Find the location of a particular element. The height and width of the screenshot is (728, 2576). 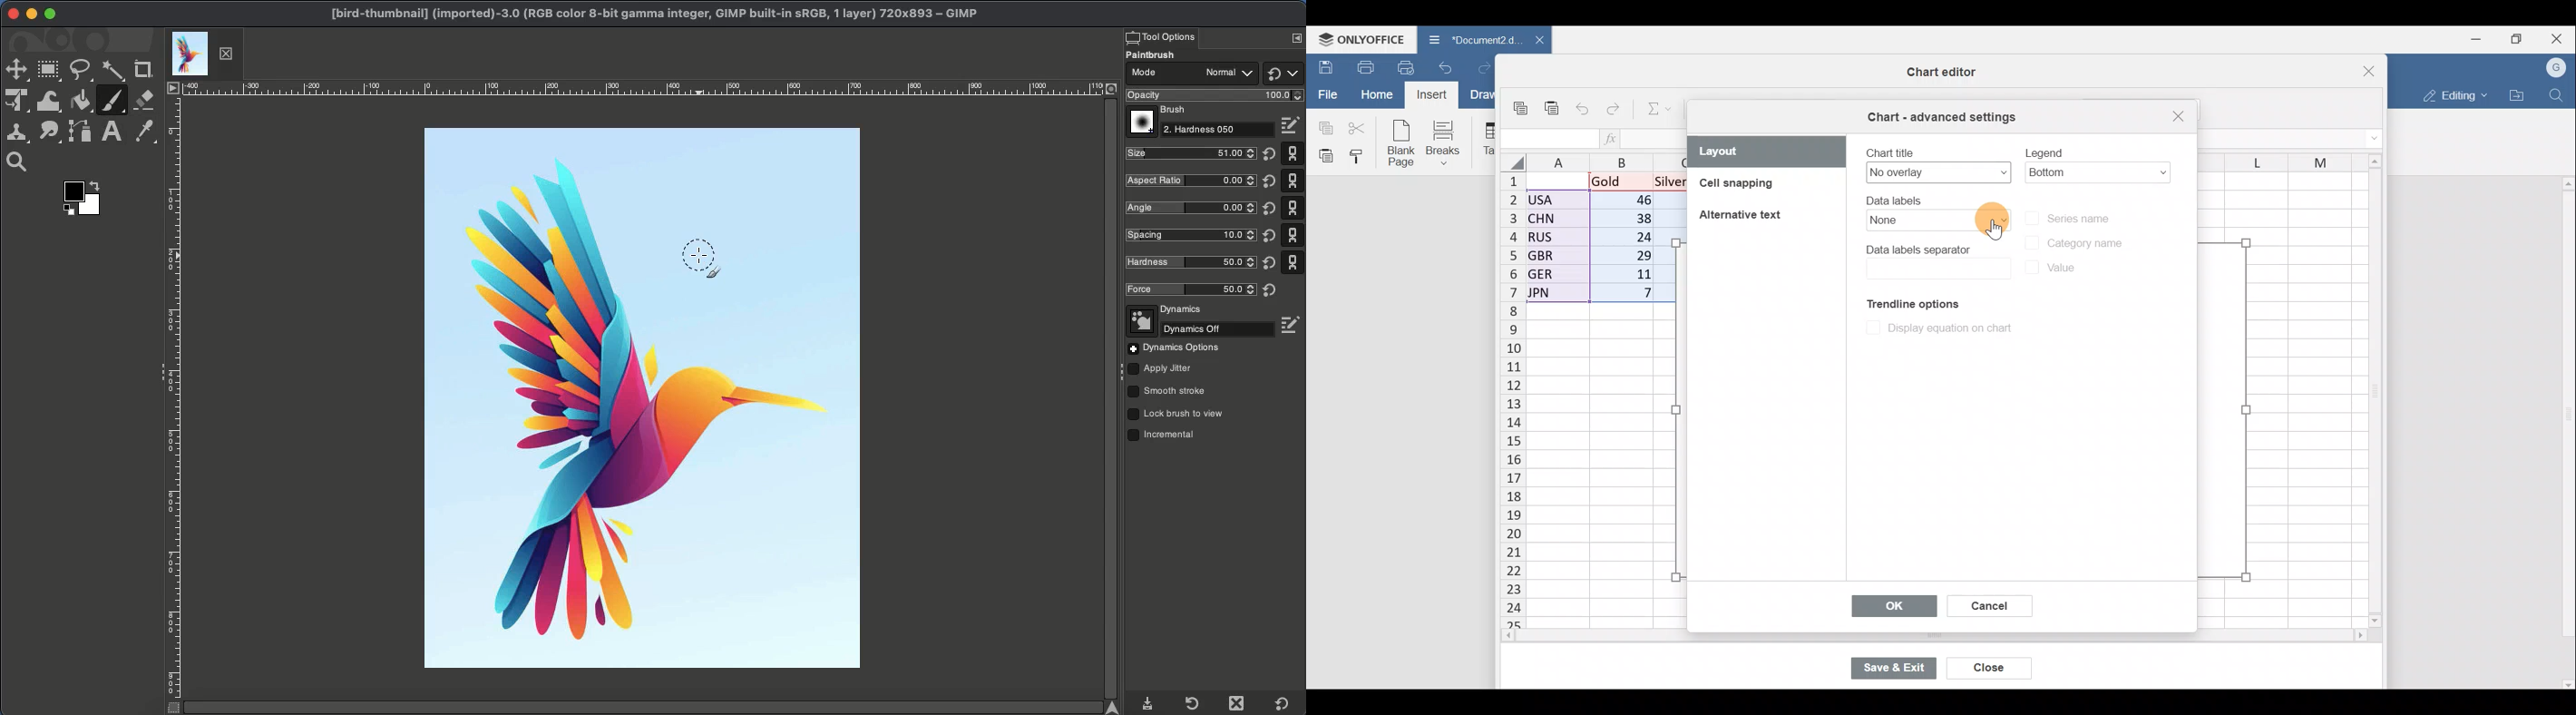

Chart title is located at coordinates (1938, 162).